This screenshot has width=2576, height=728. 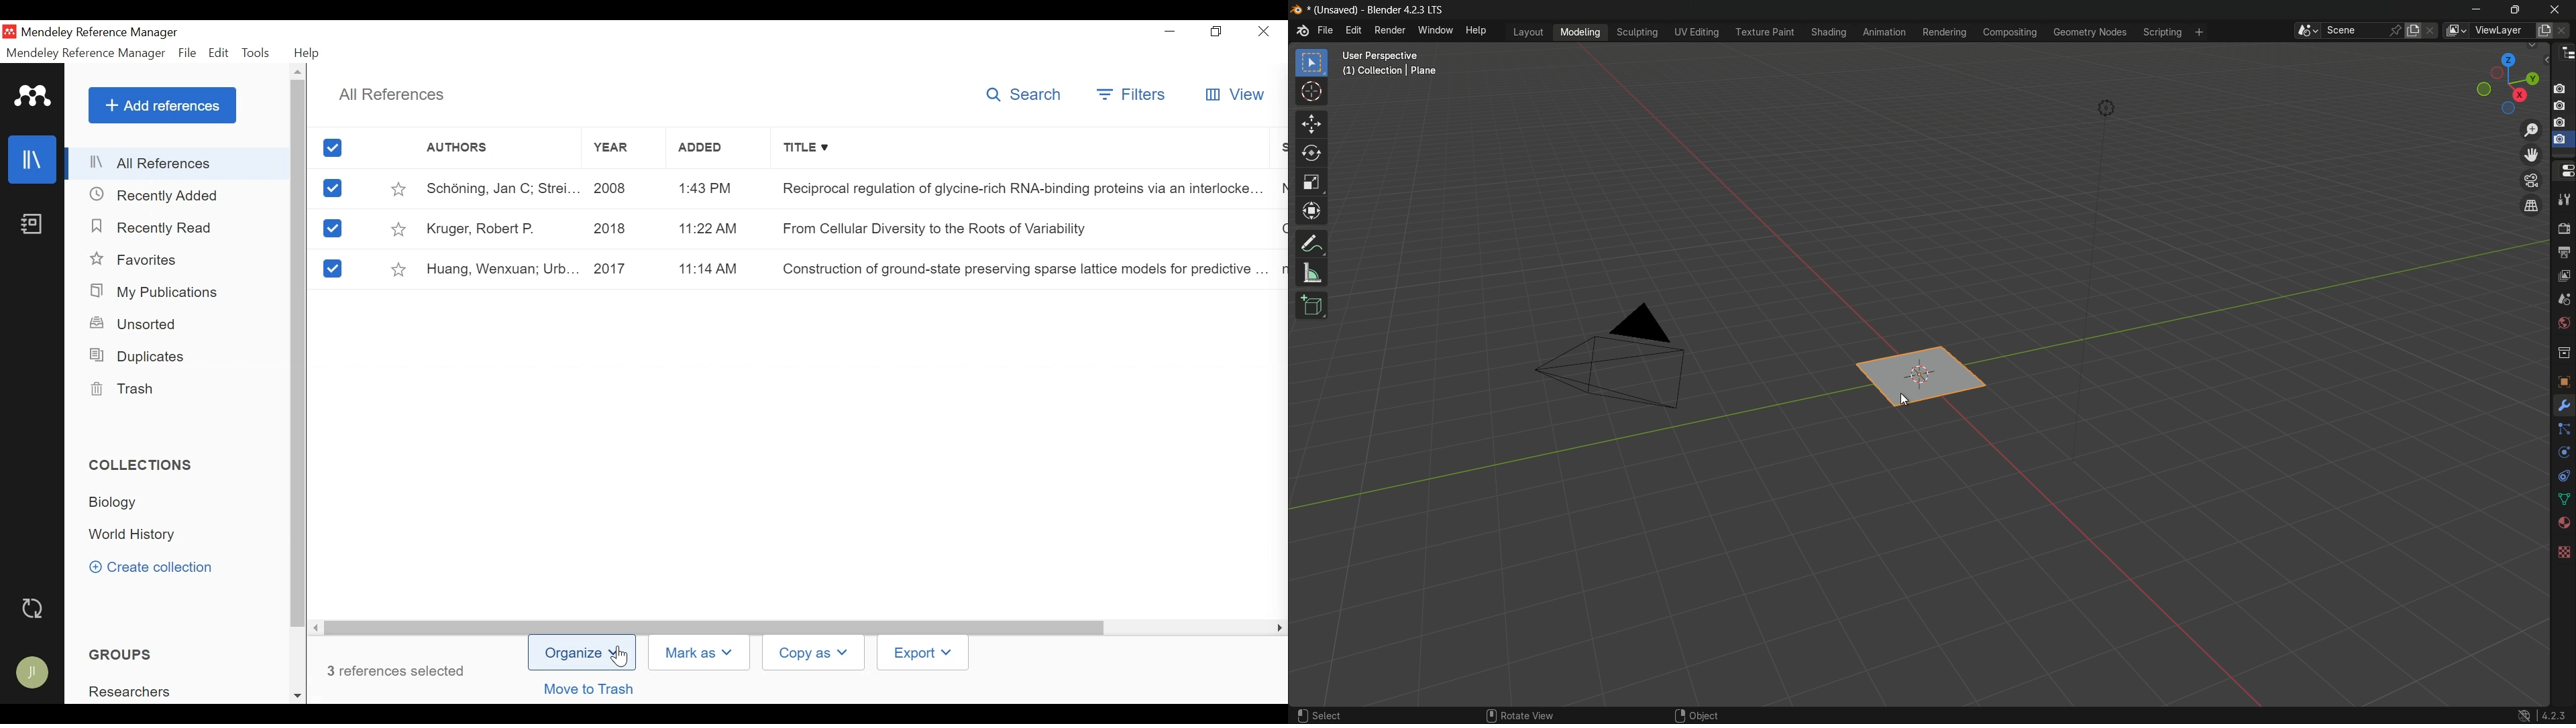 What do you see at coordinates (1313, 214) in the screenshot?
I see `transform` at bounding box center [1313, 214].